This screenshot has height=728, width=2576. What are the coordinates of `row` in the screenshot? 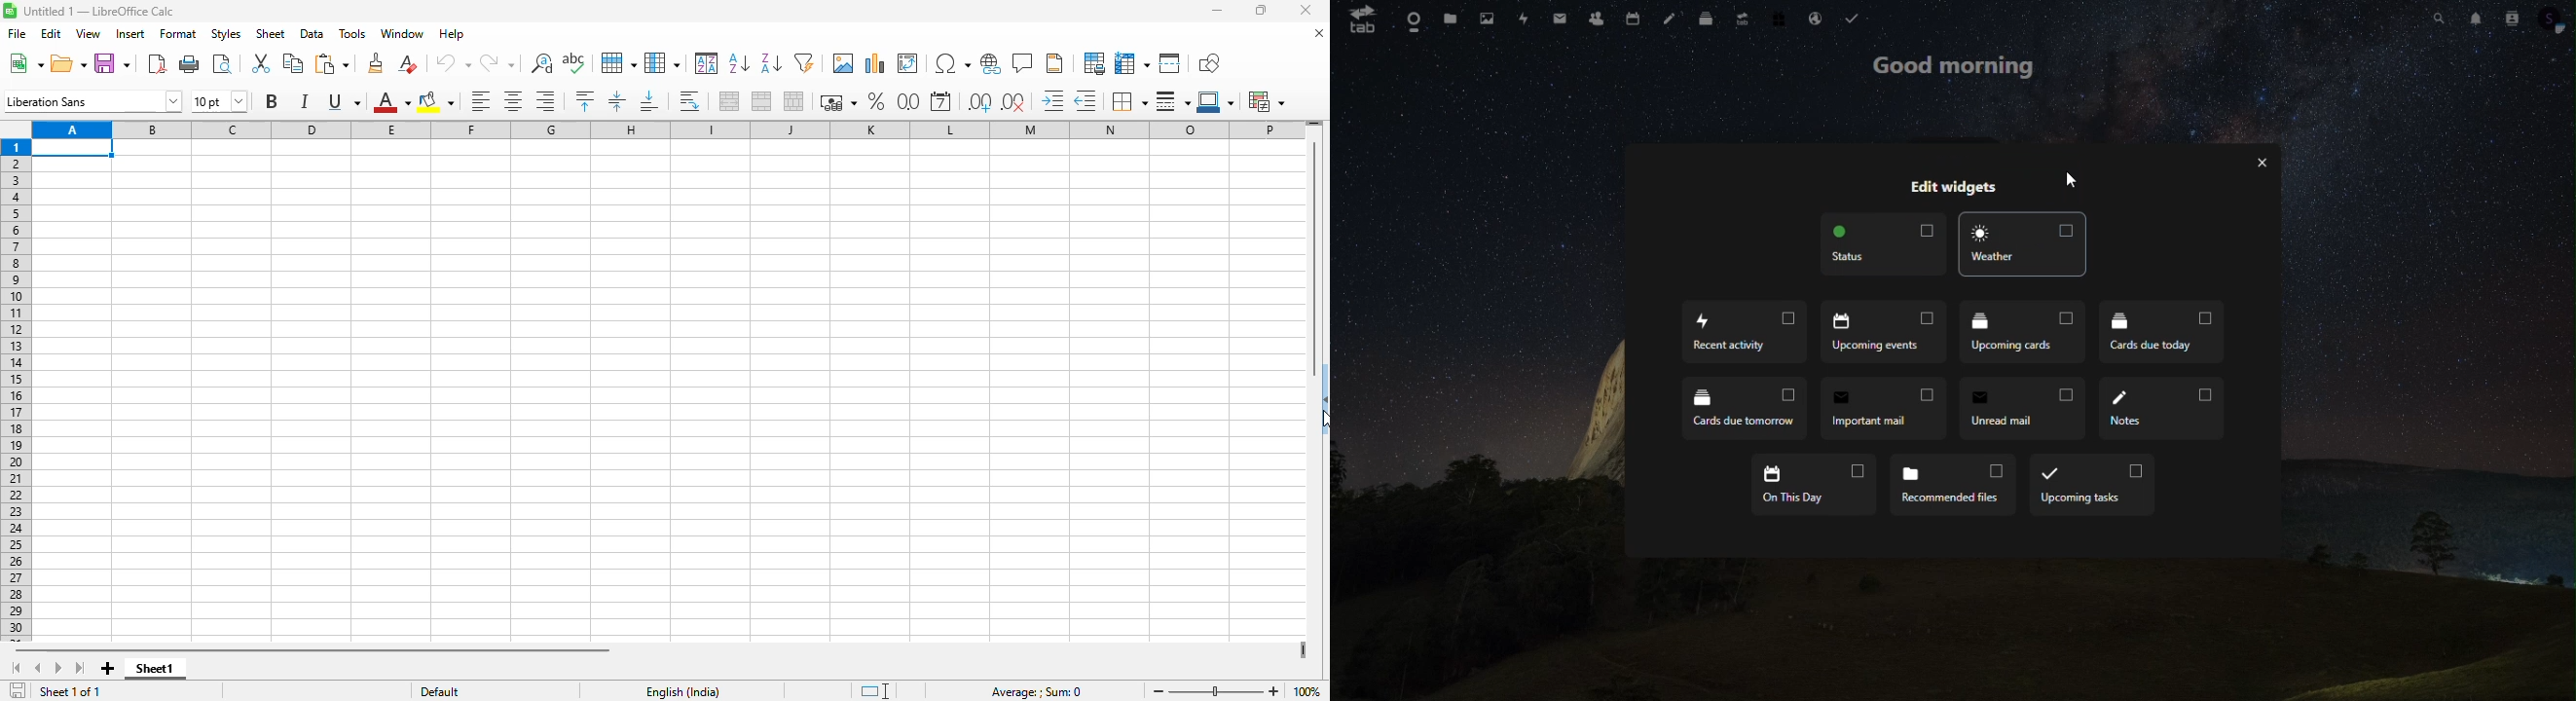 It's located at (618, 62).